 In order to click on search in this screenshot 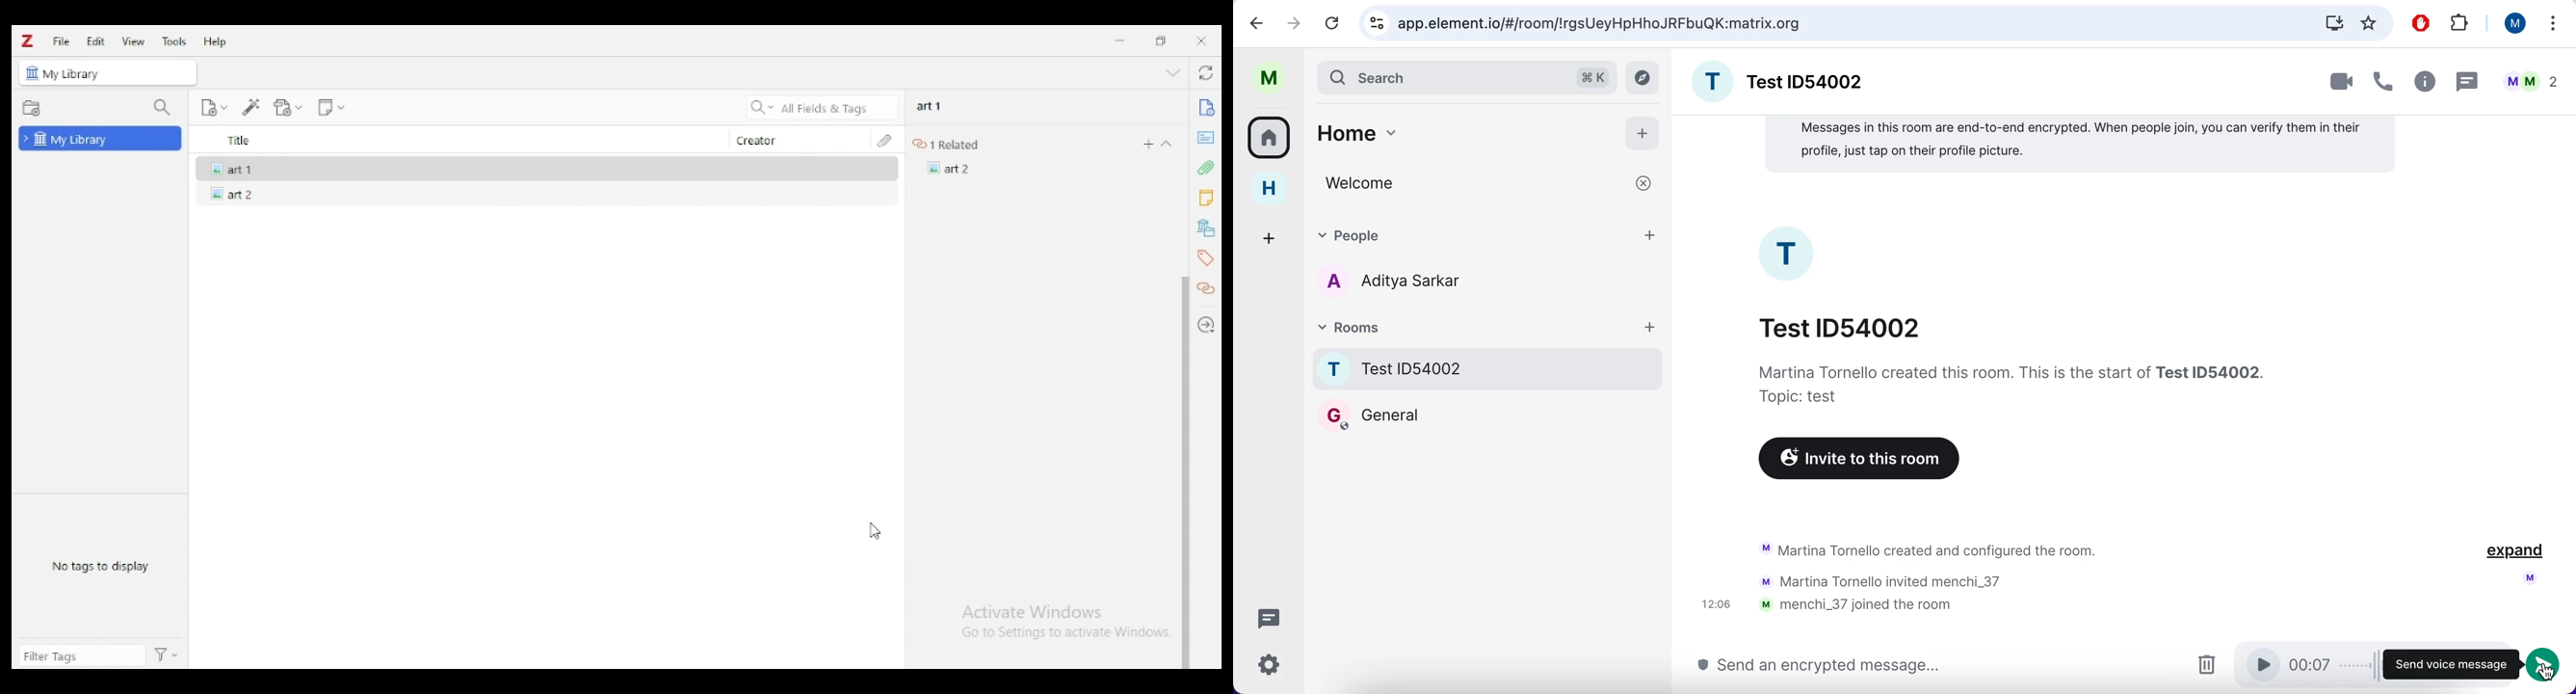, I will do `click(1440, 77)`.